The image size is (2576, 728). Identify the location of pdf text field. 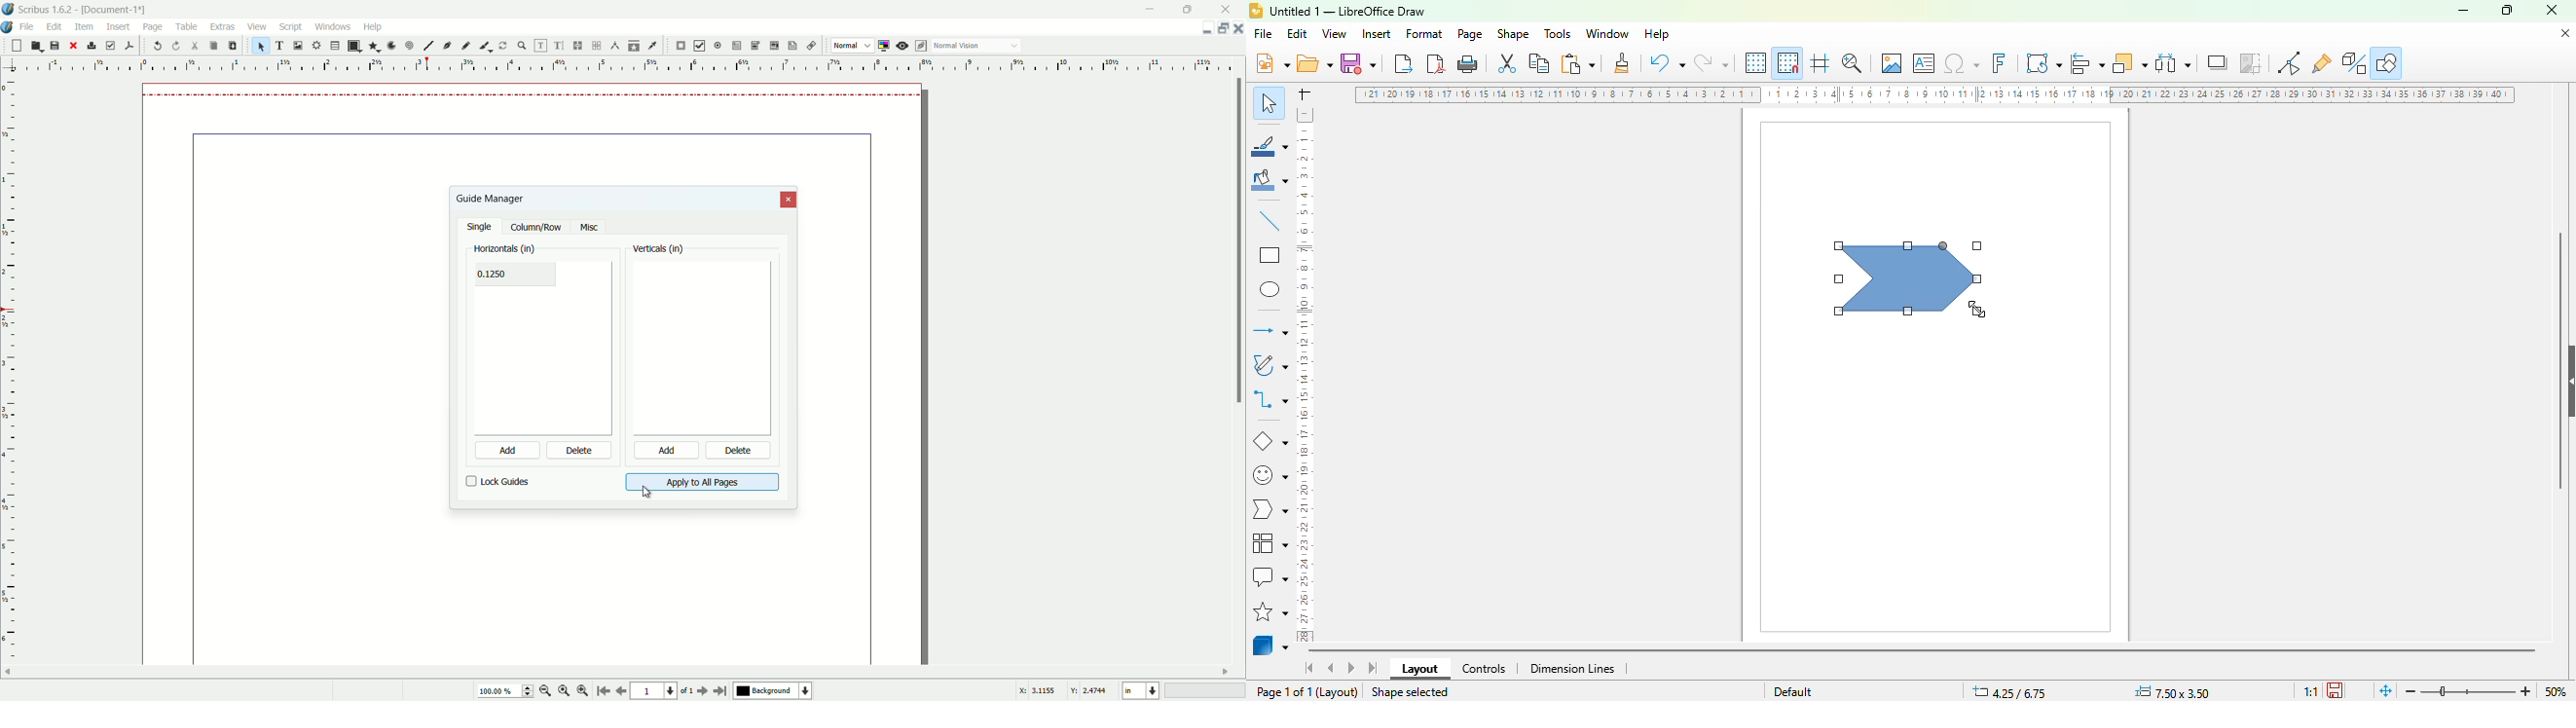
(734, 46).